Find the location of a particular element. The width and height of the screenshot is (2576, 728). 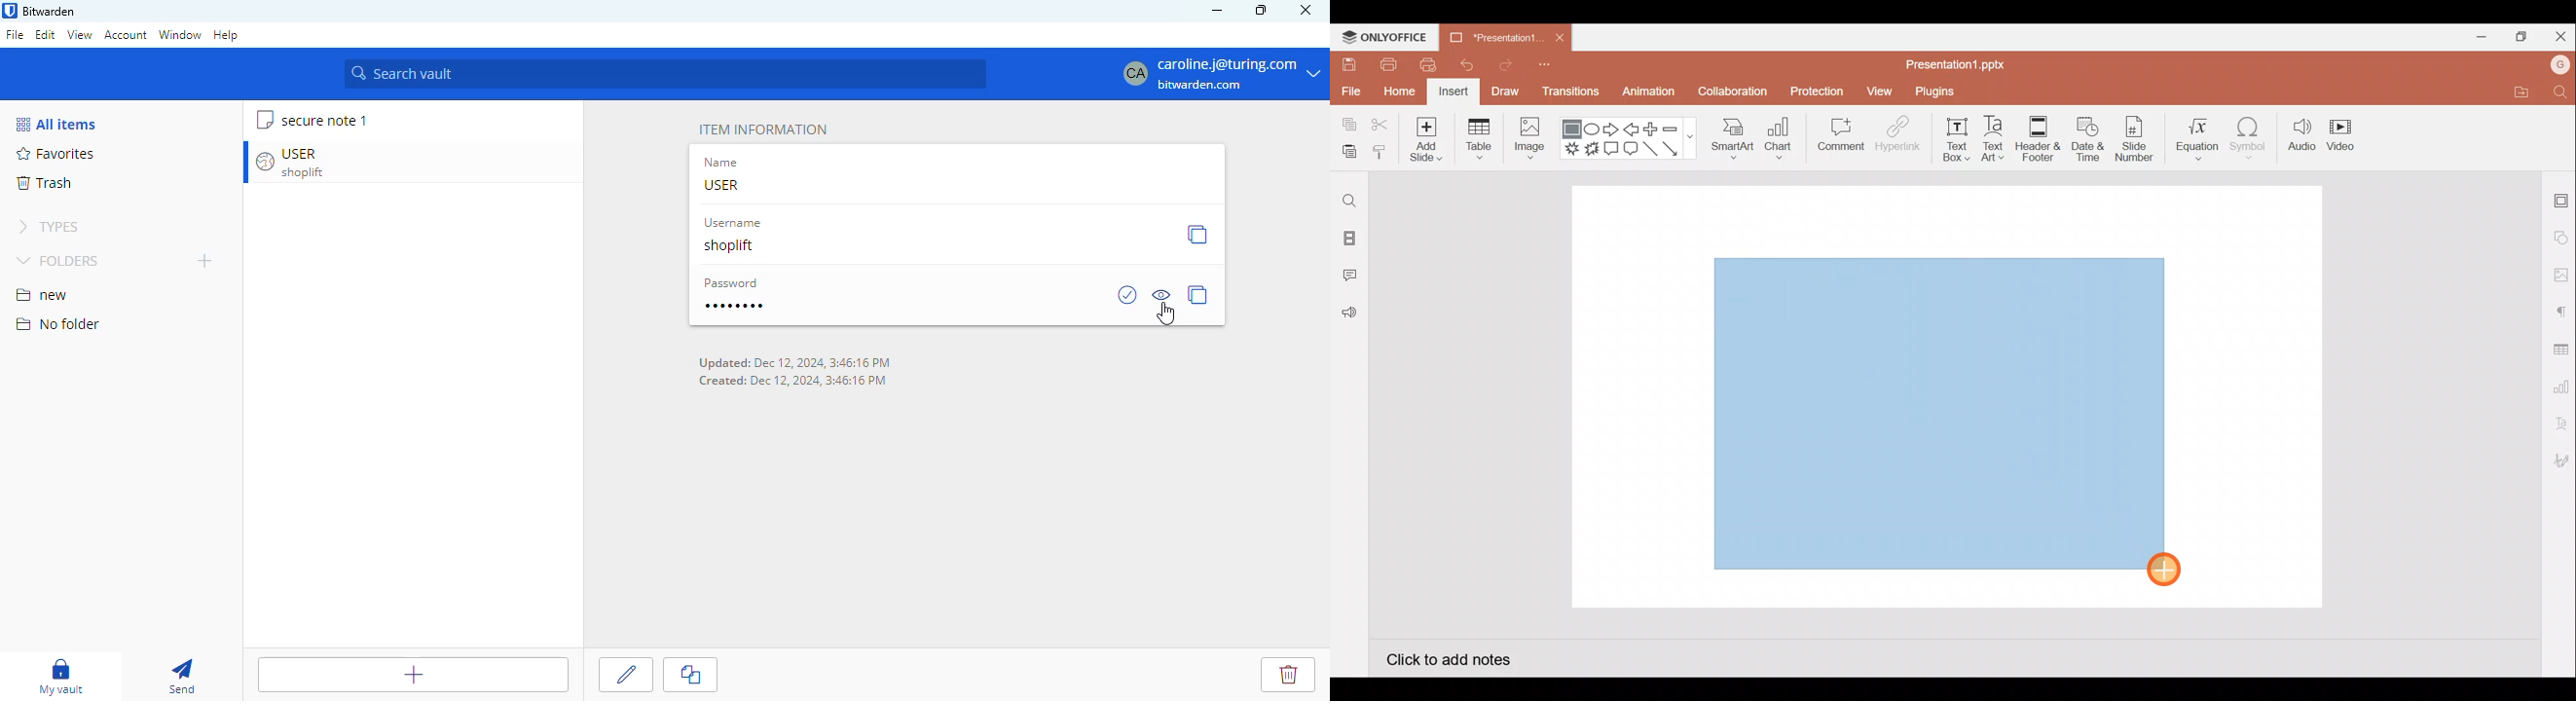

Presentation1.pptx is located at coordinates (1963, 62).